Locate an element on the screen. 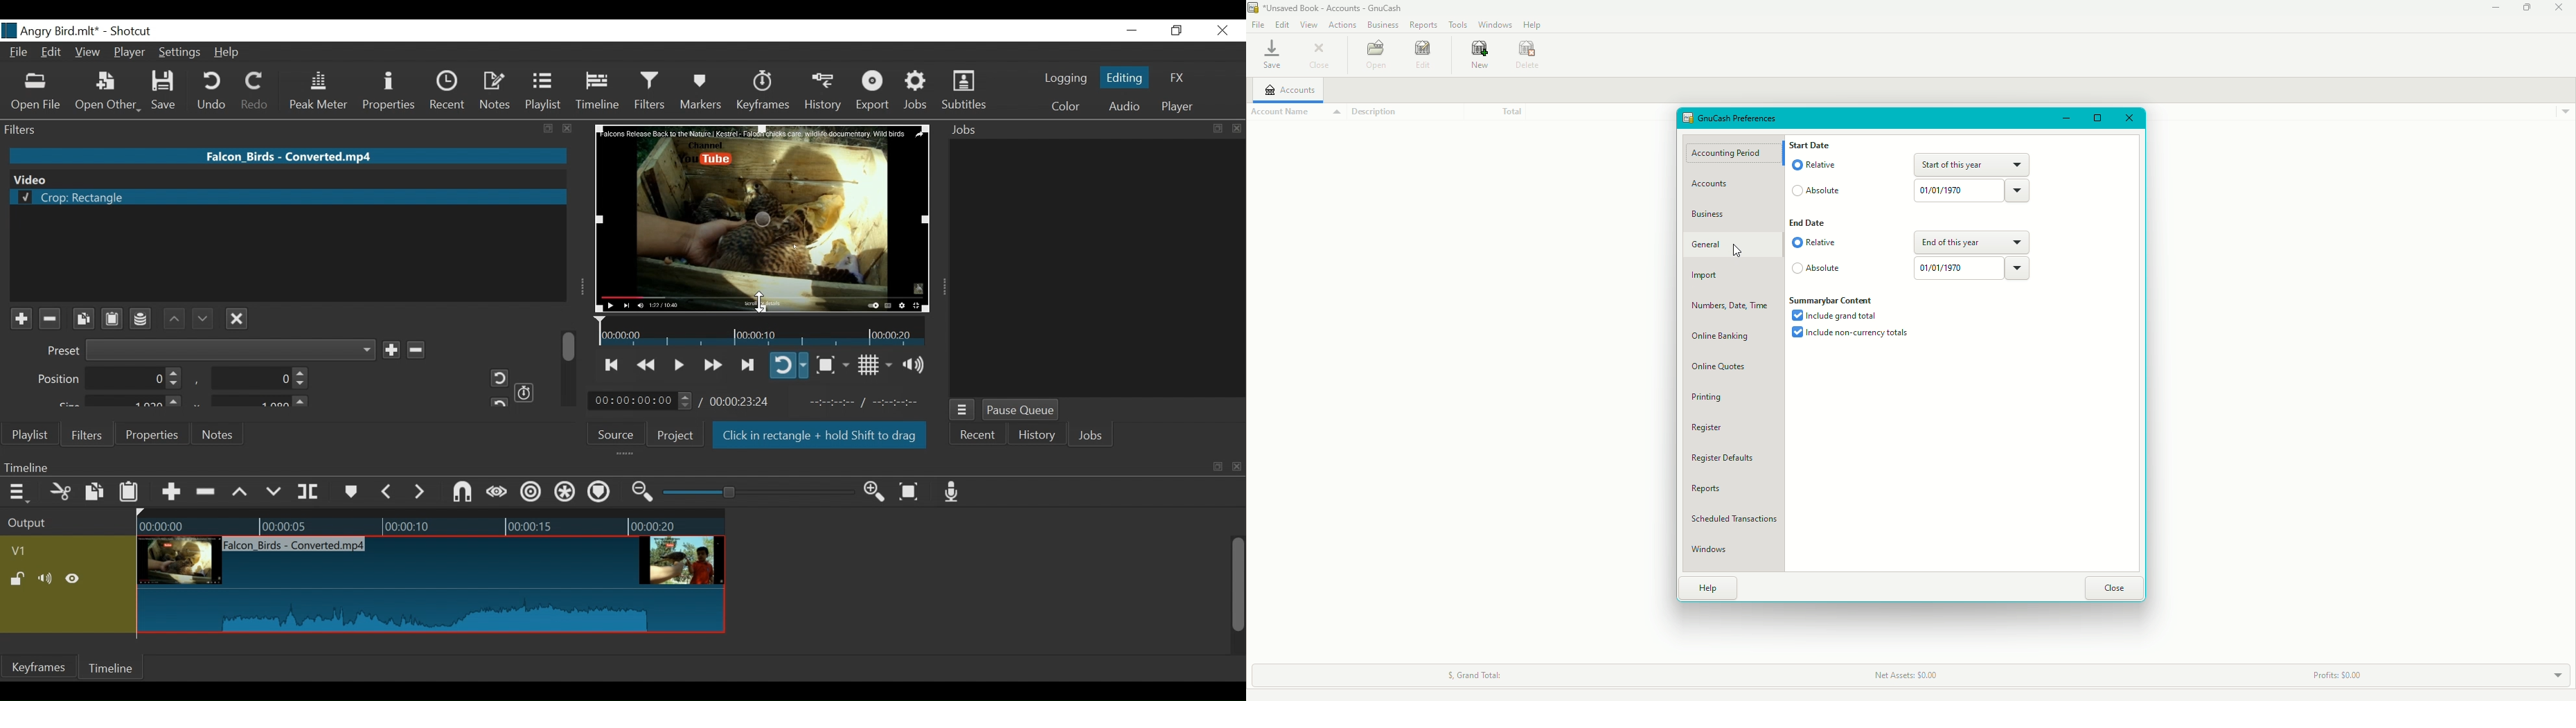 The image size is (2576, 728). Timeline is located at coordinates (600, 467).